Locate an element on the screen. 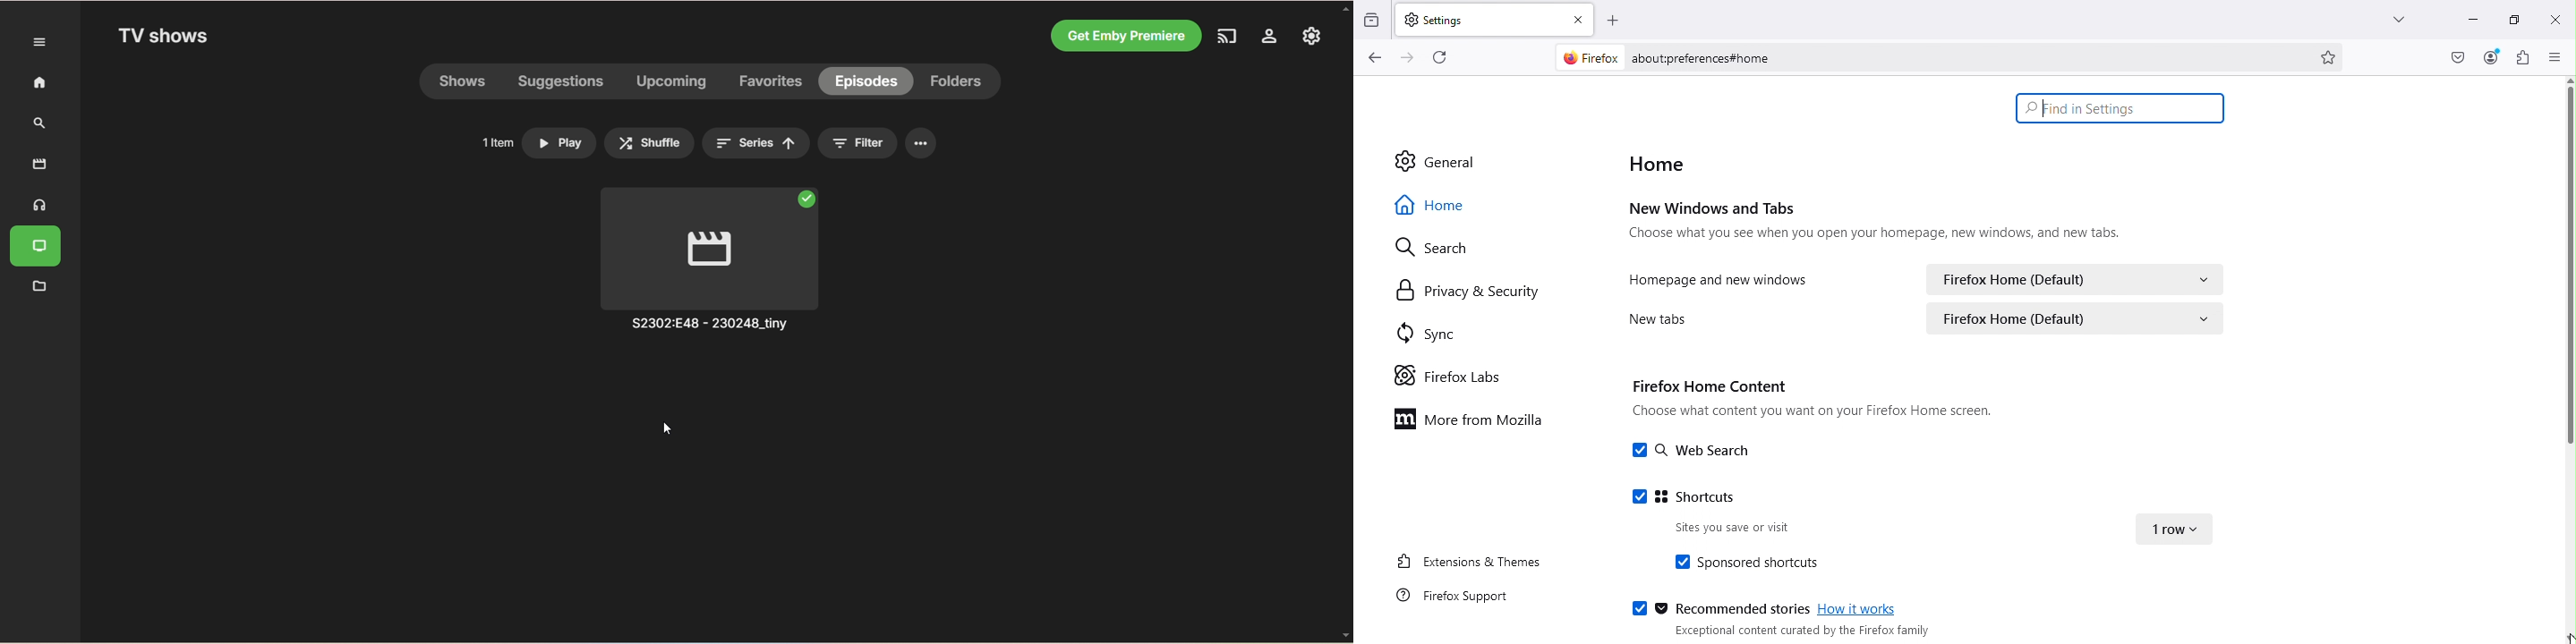  cursor is located at coordinates (667, 431).